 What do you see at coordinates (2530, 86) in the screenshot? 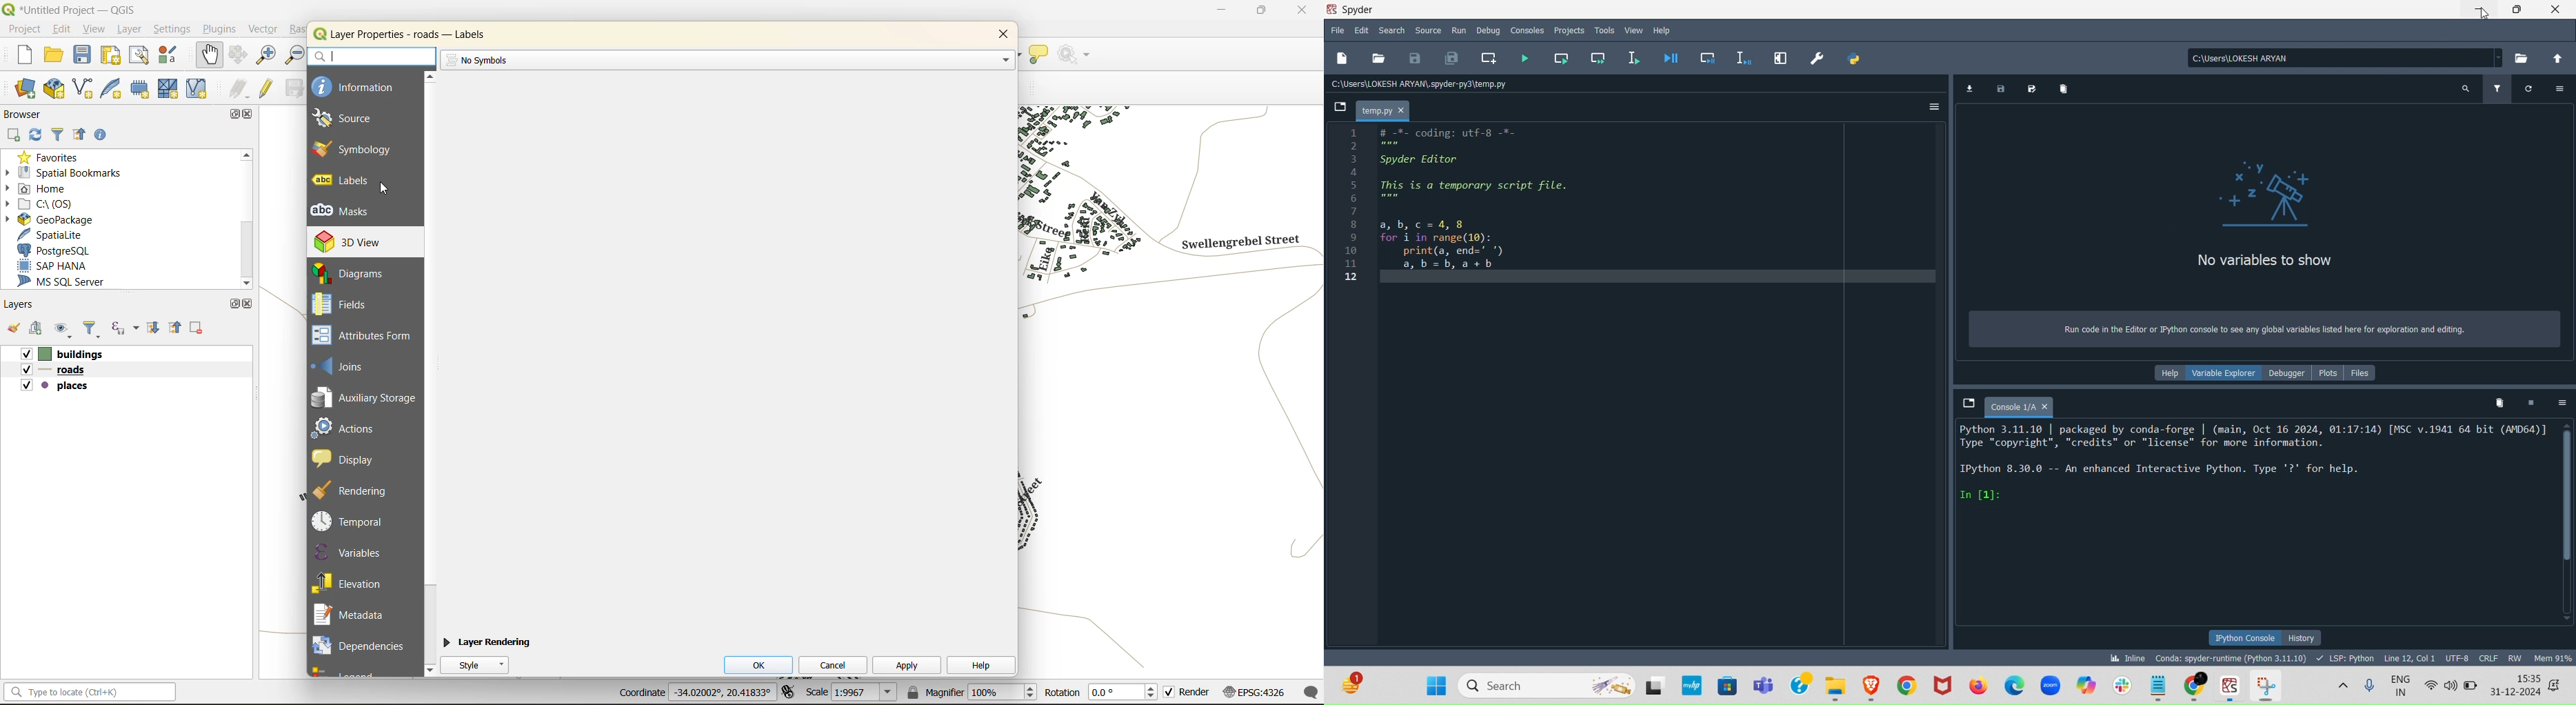
I see `Filter variables` at bounding box center [2530, 86].